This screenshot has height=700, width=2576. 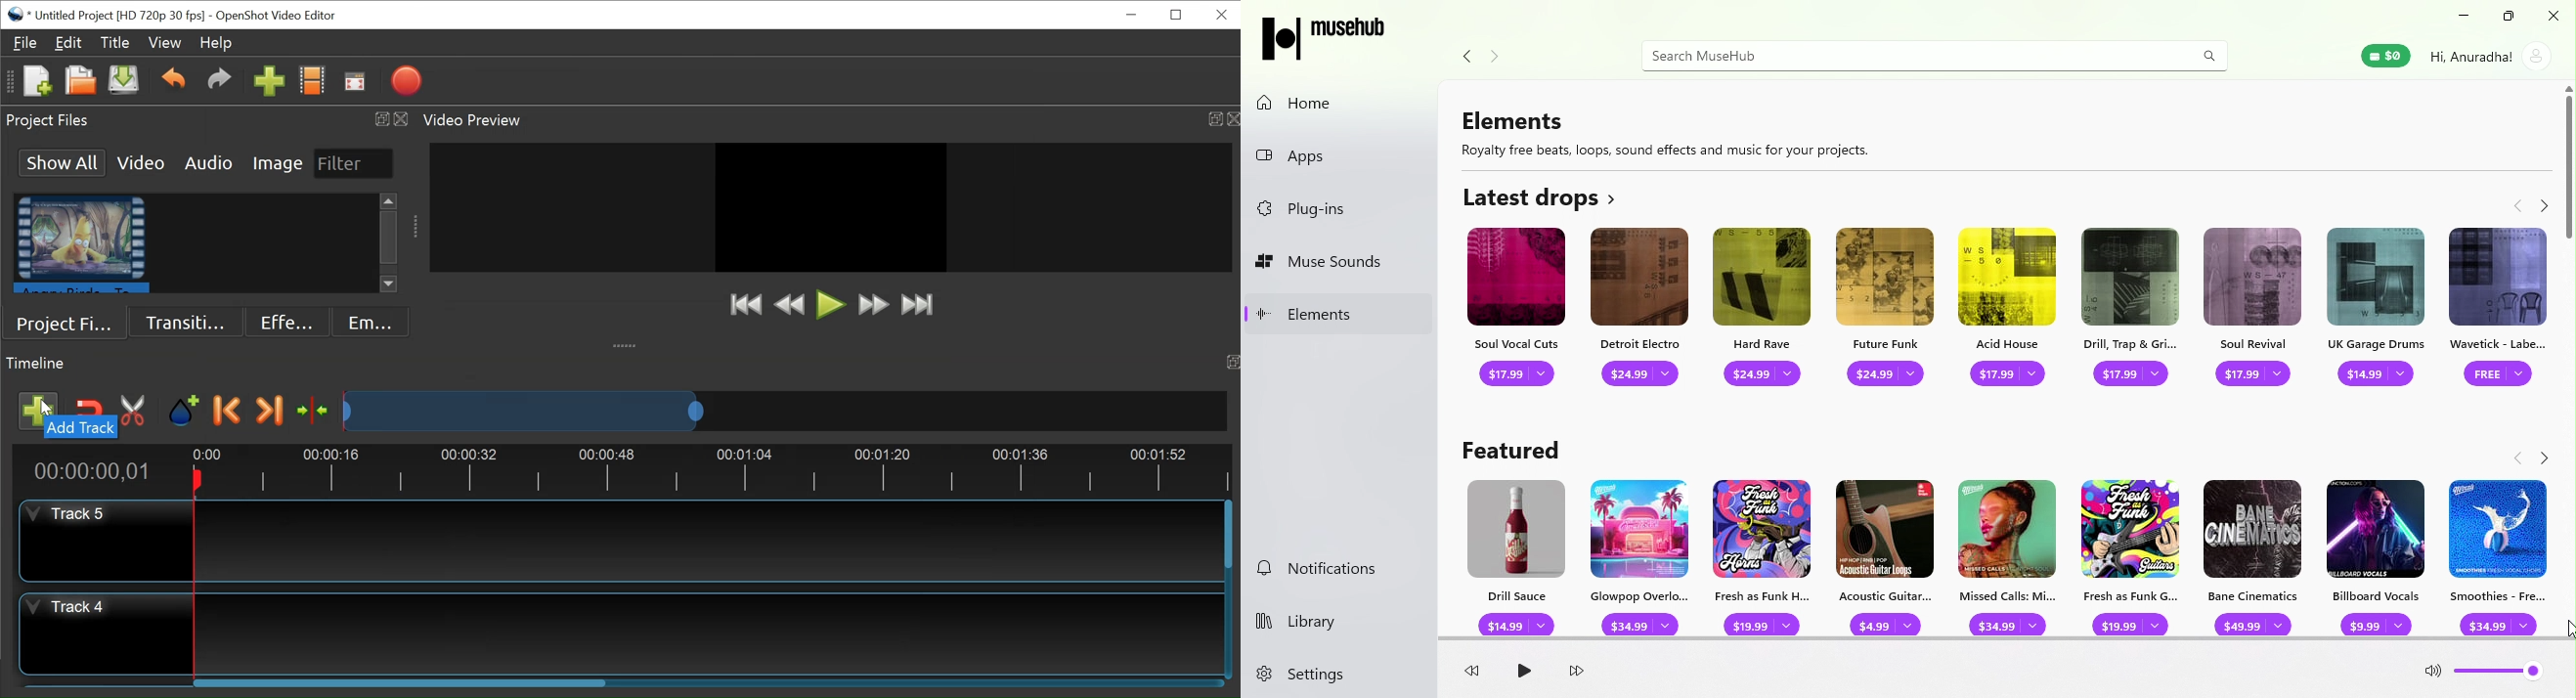 What do you see at coordinates (2130, 555) in the screenshot?
I see `Fresh as Funk Guitars` at bounding box center [2130, 555].